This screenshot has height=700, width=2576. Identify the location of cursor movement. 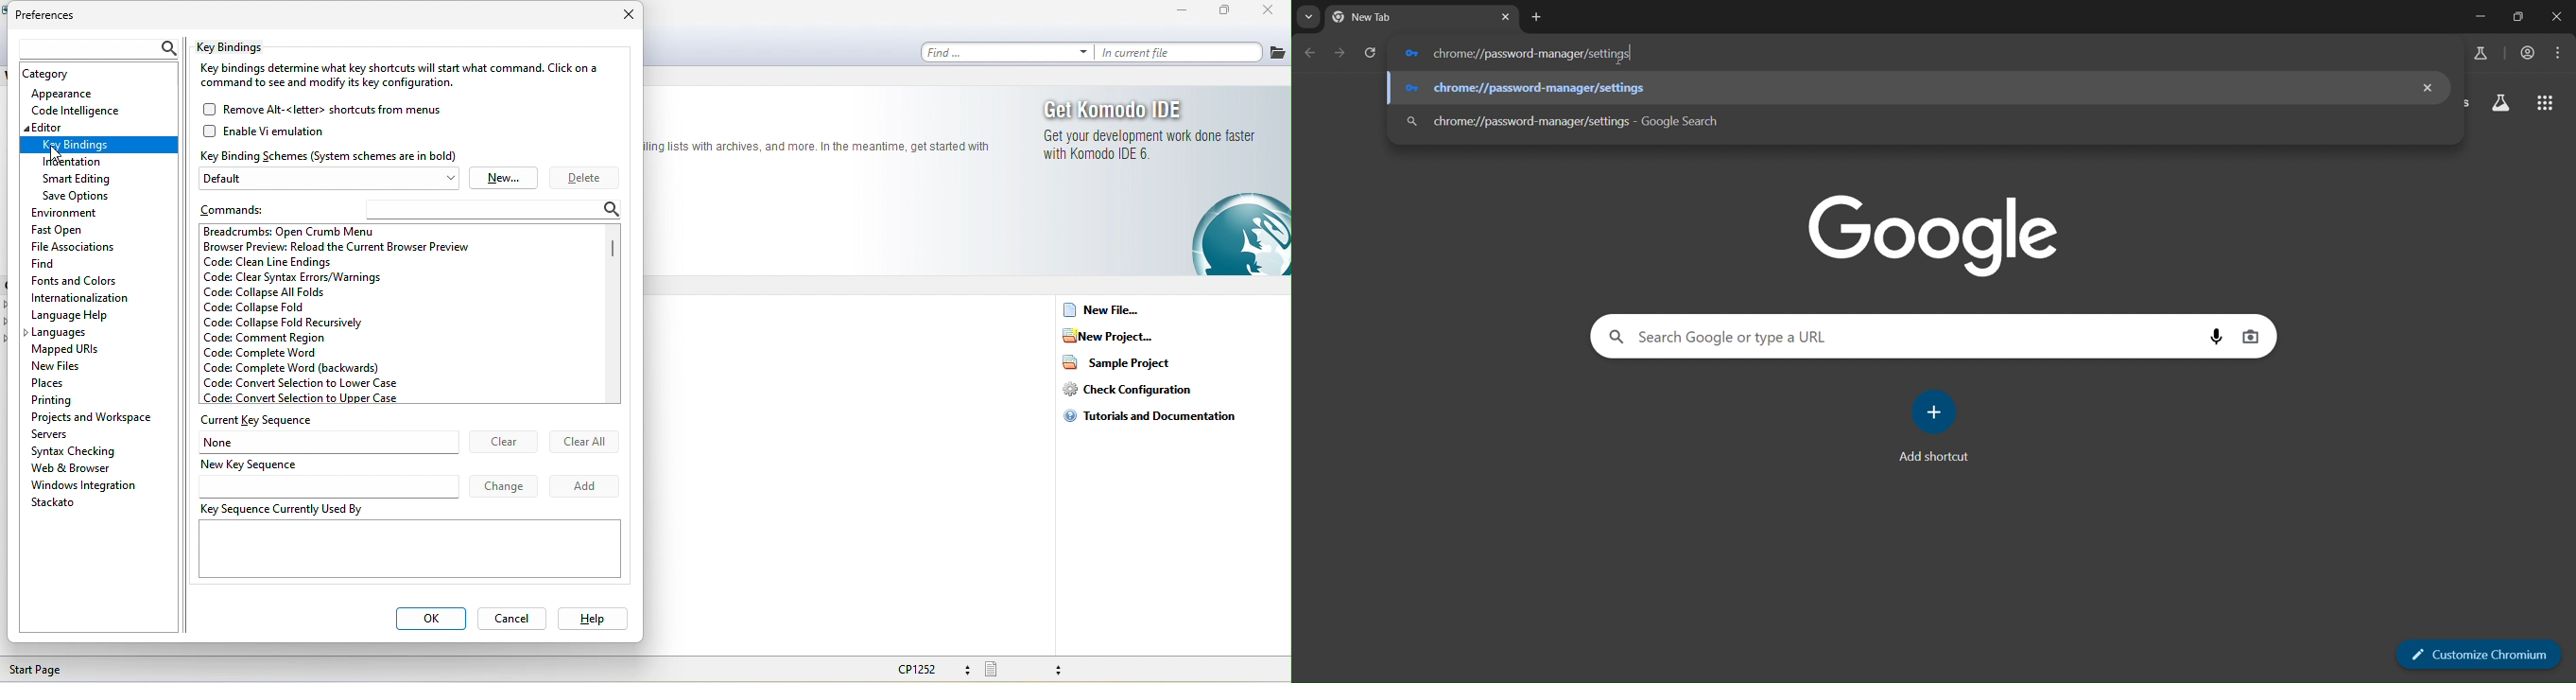
(58, 153).